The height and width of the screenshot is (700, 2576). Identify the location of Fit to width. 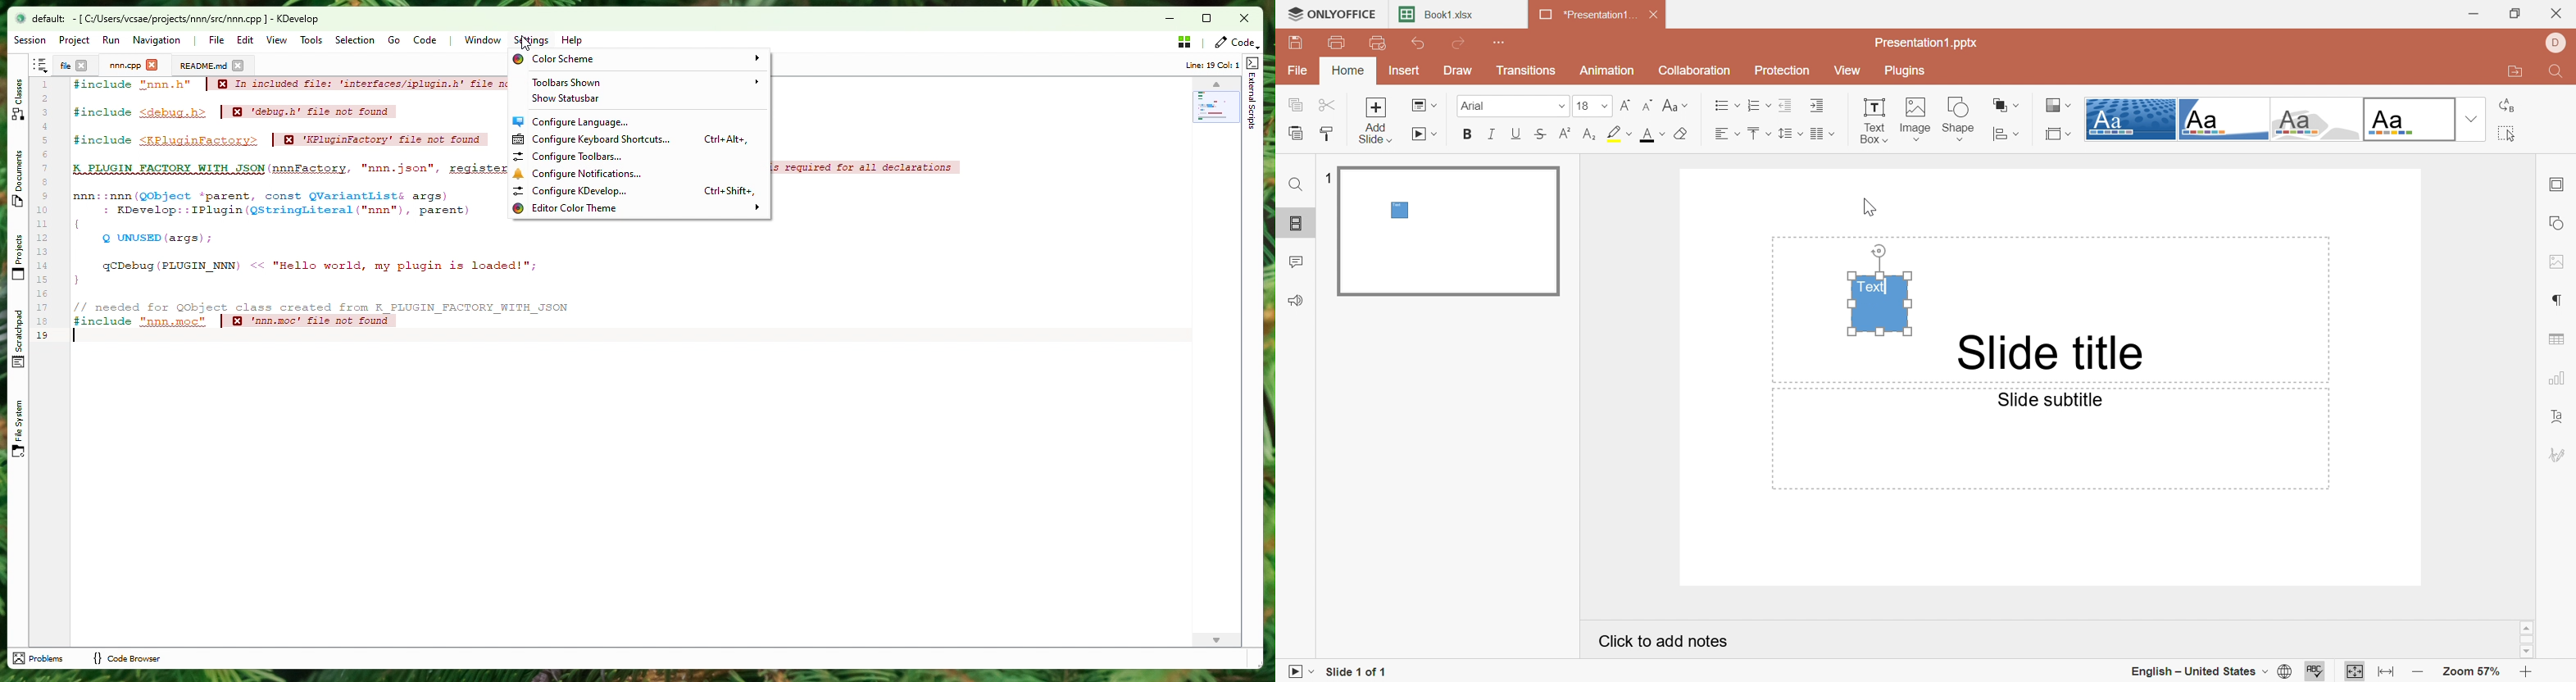
(2385, 671).